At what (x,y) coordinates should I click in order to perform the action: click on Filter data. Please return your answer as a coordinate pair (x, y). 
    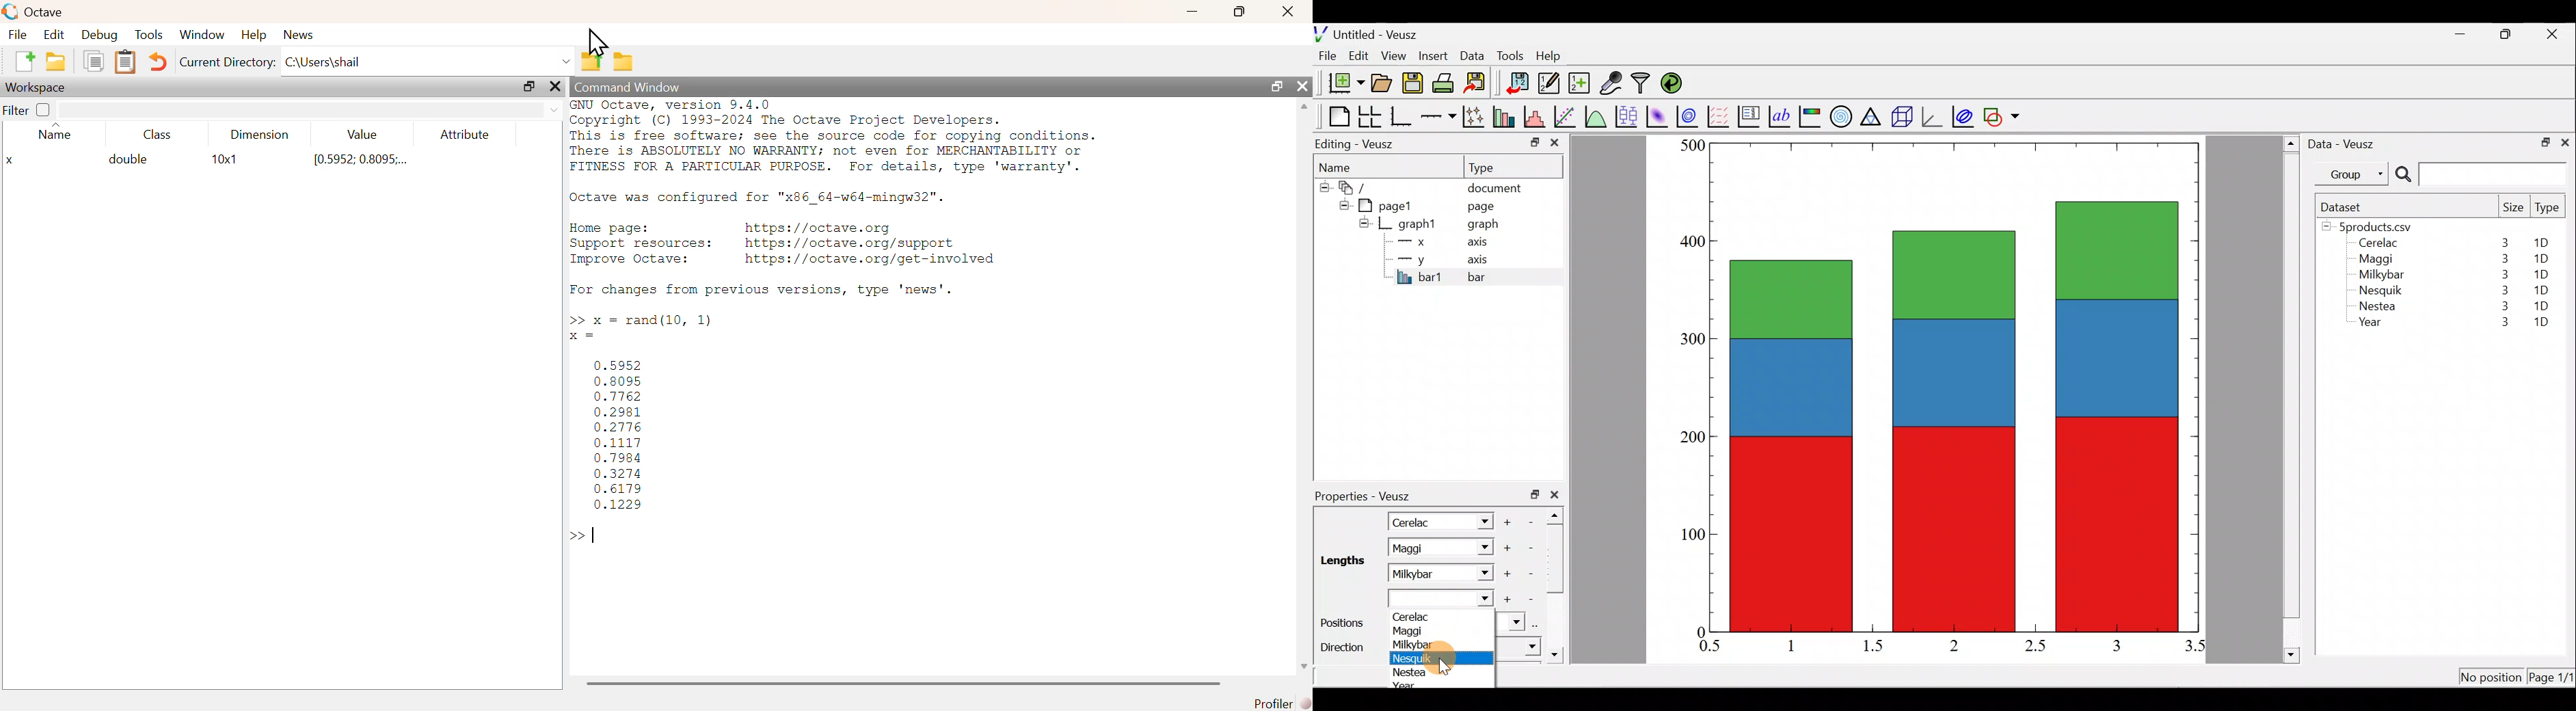
    Looking at the image, I should click on (1643, 84).